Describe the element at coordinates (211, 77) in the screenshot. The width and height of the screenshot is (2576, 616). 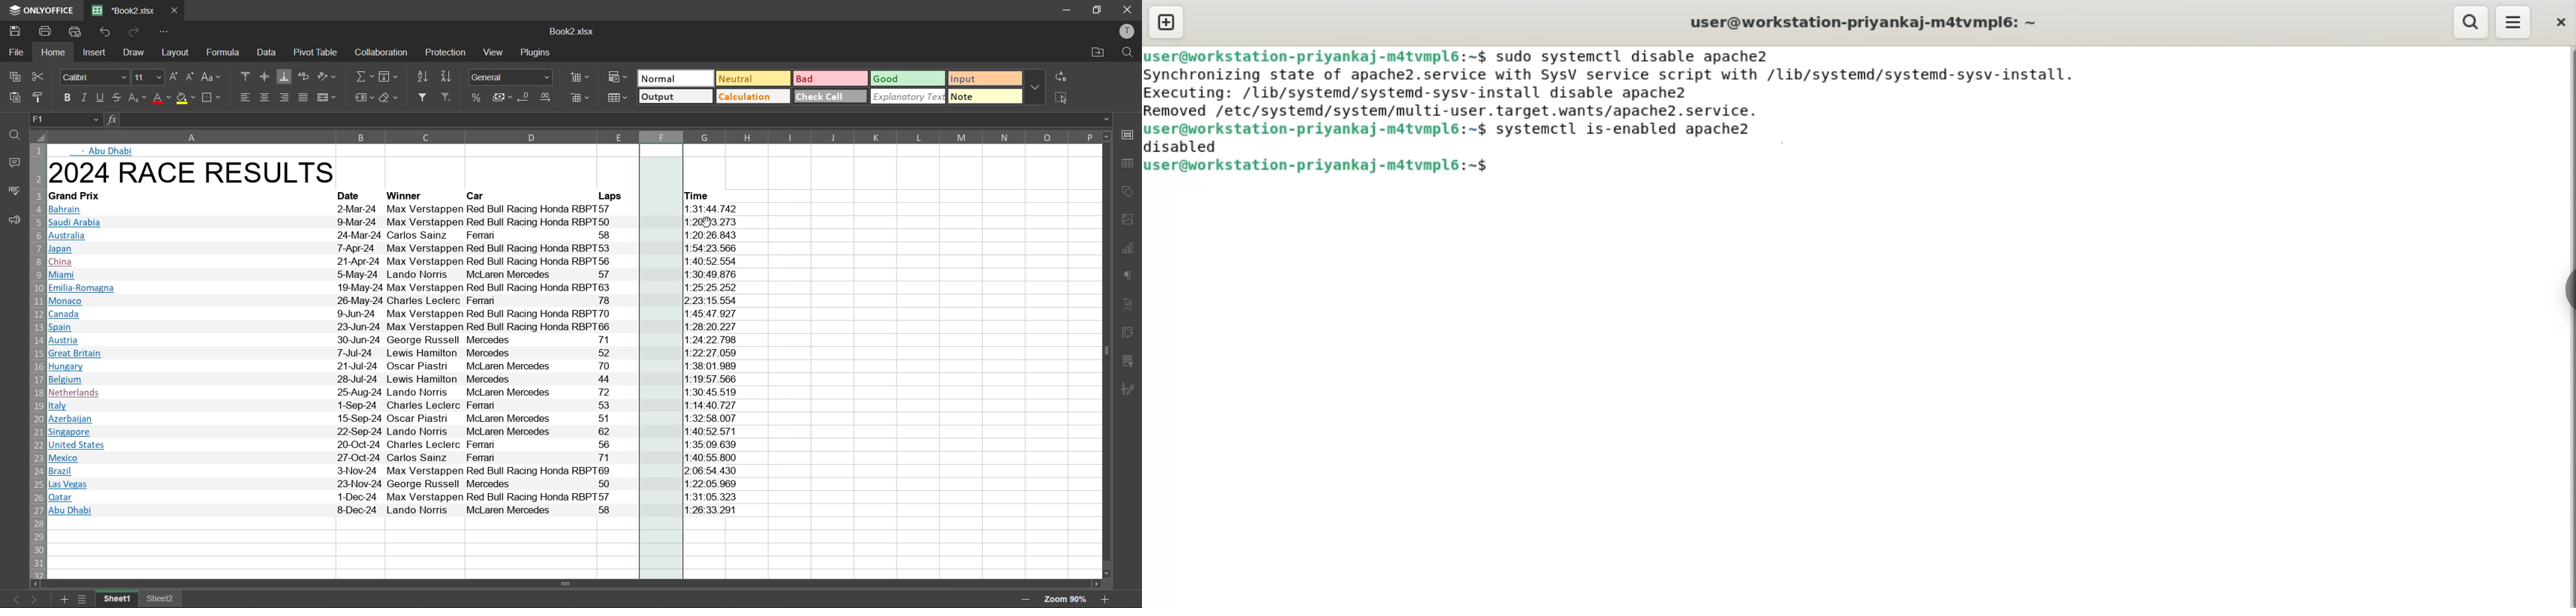
I see `change case` at that location.